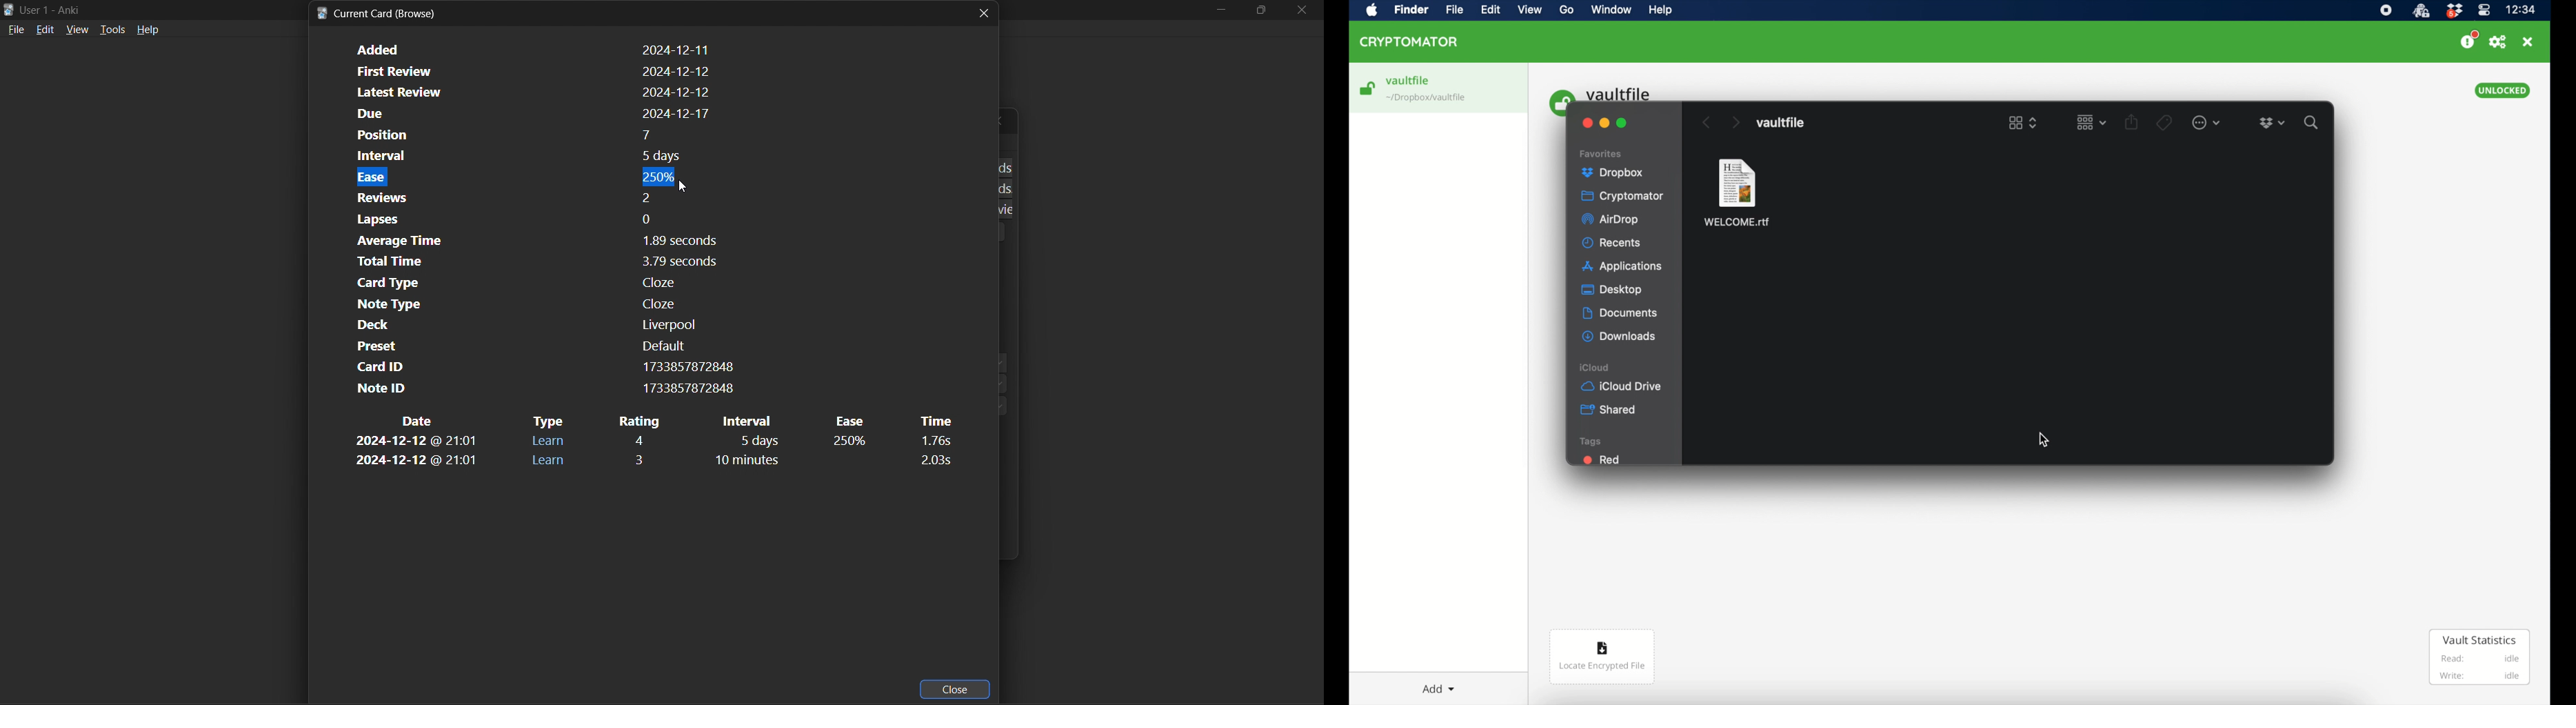 The height and width of the screenshot is (728, 2576). Describe the element at coordinates (548, 421) in the screenshot. I see `type` at that location.